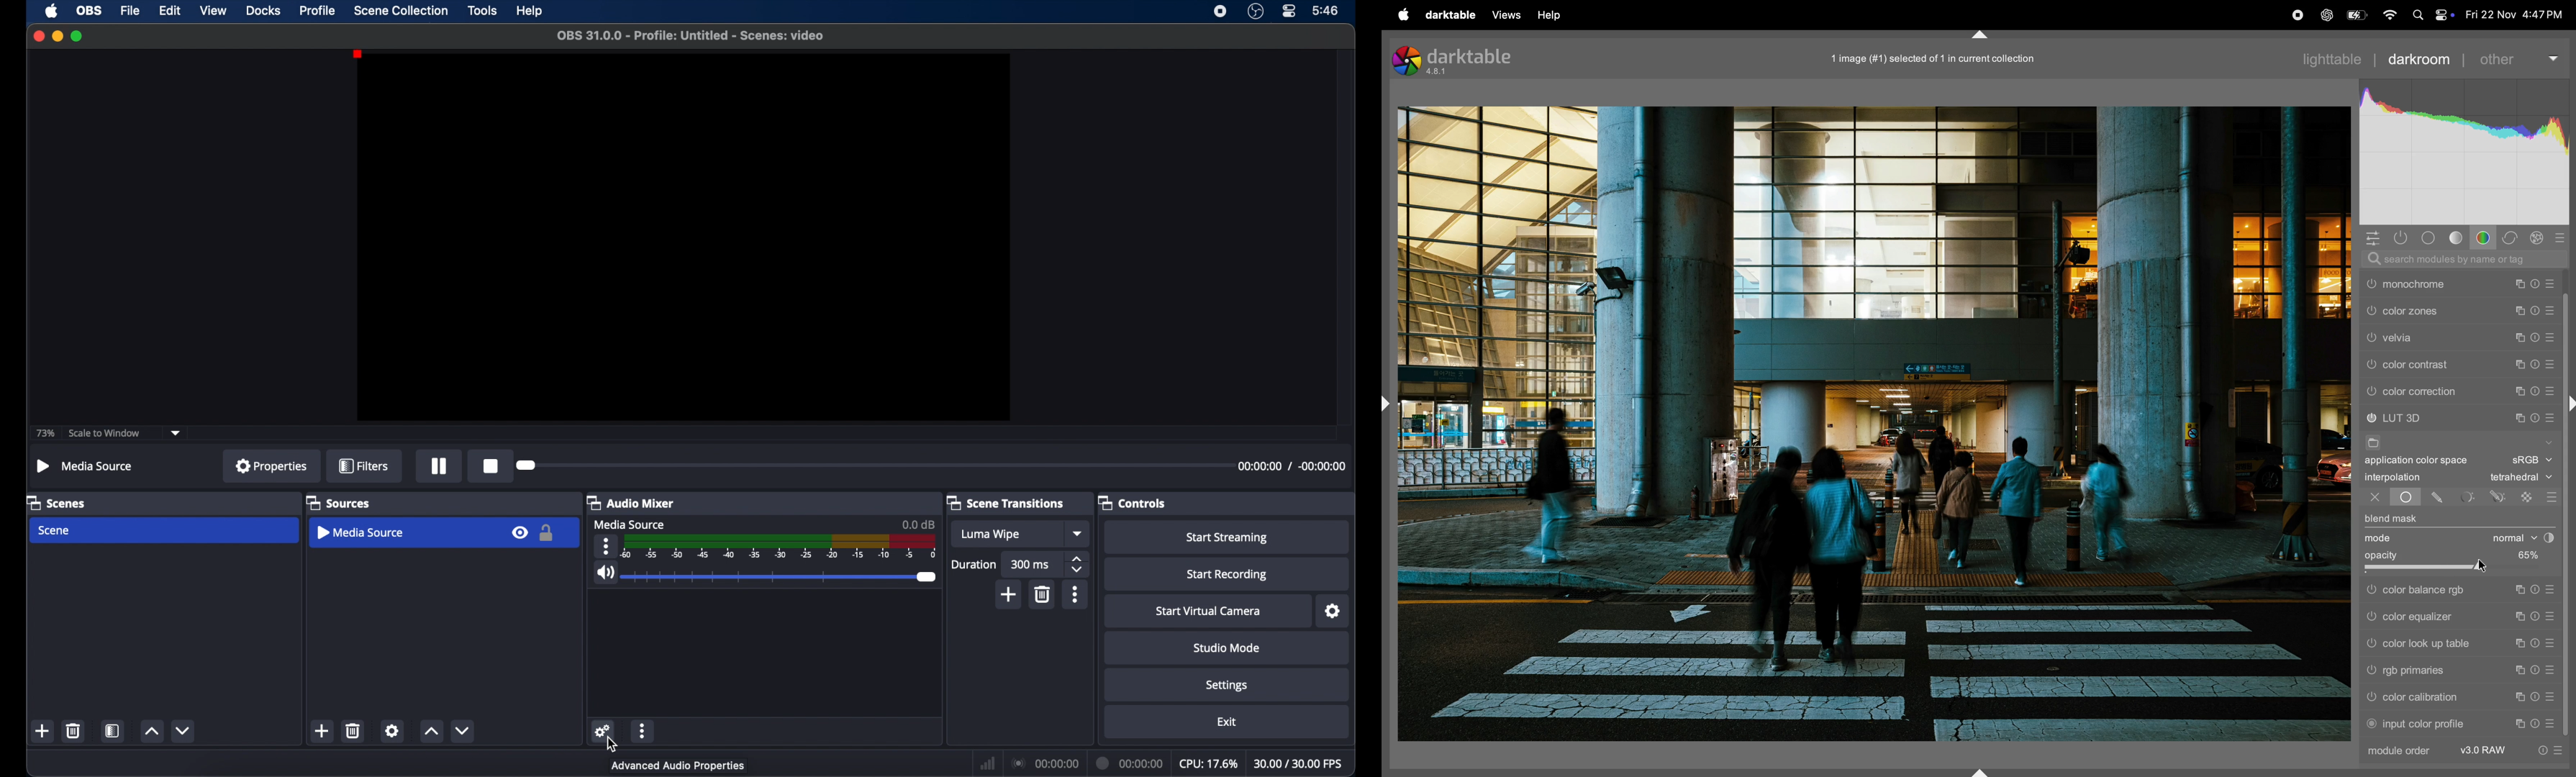 This screenshot has width=2576, height=784. What do you see at coordinates (1292, 466) in the screenshot?
I see `timestamps` at bounding box center [1292, 466].